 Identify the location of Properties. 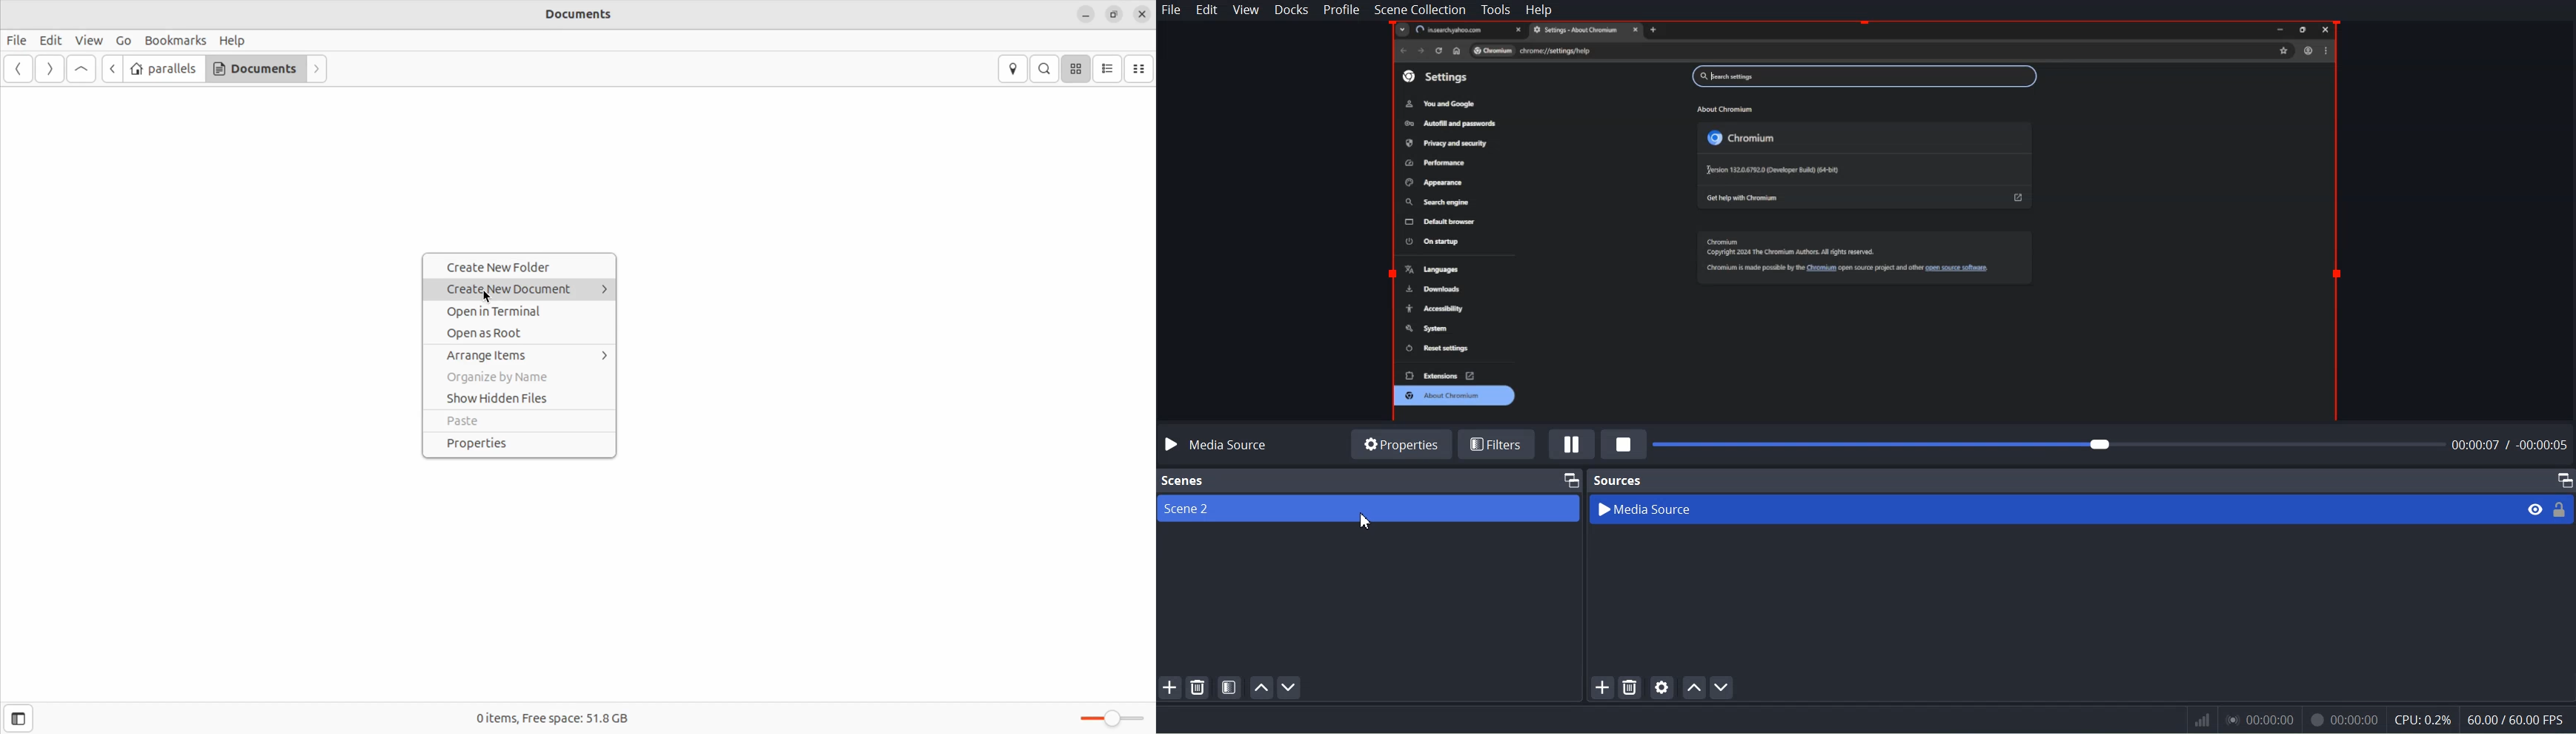
(1400, 443).